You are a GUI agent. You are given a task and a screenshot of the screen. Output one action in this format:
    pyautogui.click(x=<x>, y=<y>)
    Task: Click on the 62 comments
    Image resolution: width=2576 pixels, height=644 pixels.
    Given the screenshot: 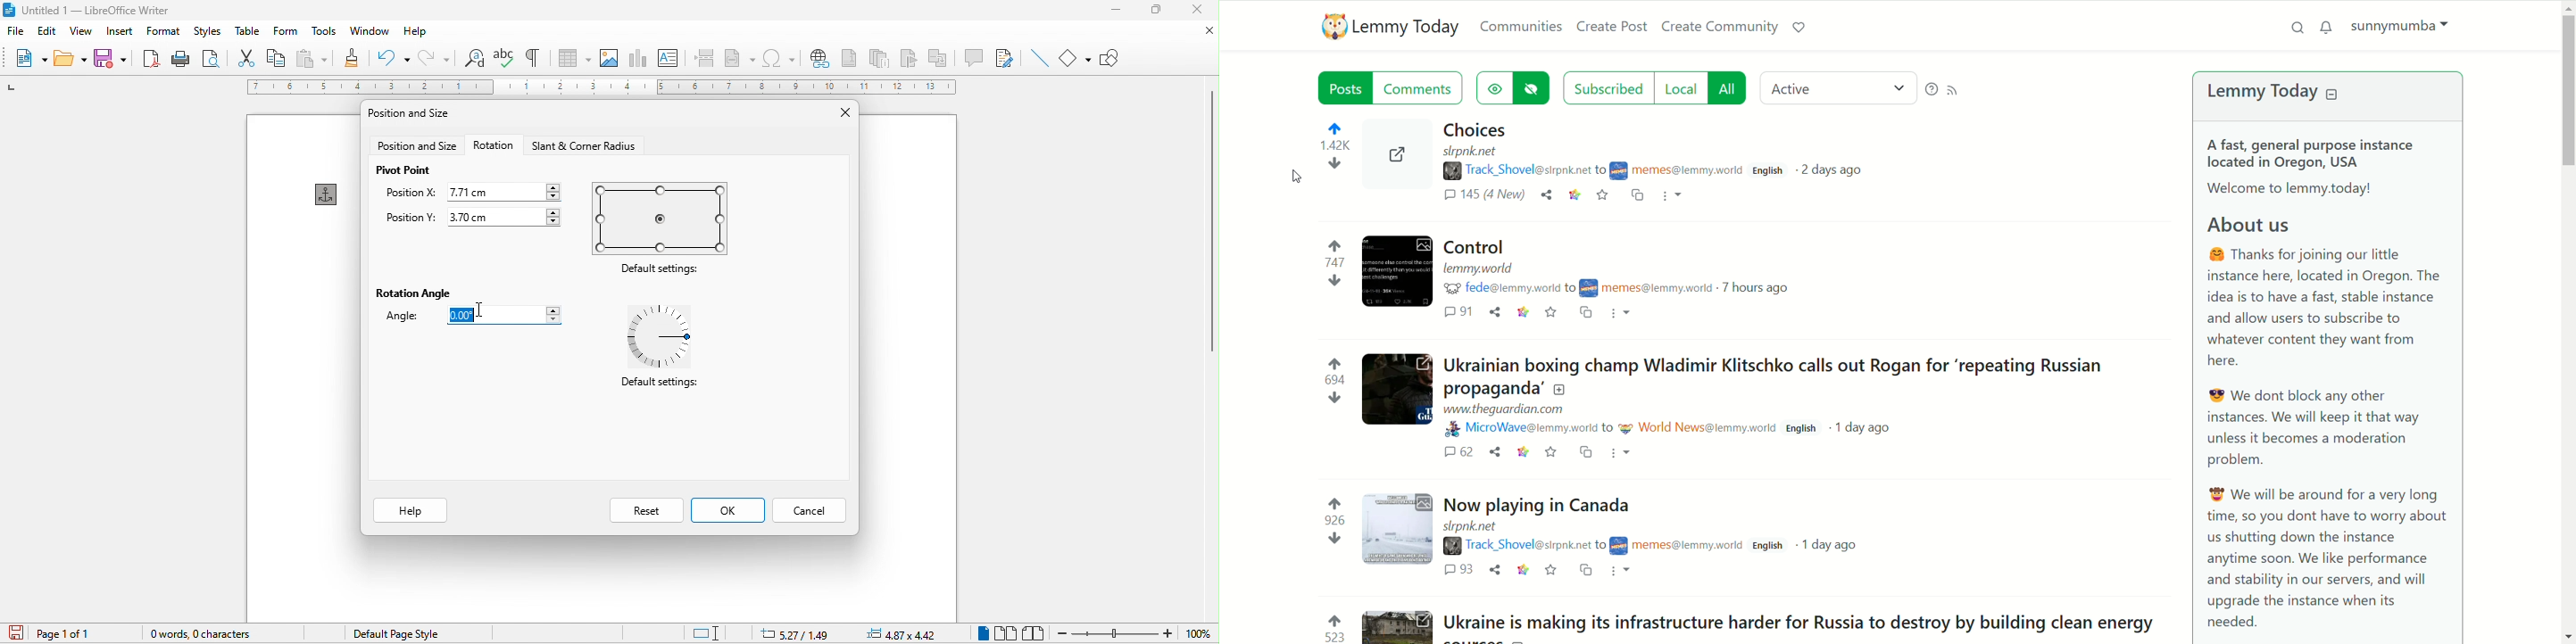 What is the action you would take?
    pyautogui.click(x=1460, y=451)
    